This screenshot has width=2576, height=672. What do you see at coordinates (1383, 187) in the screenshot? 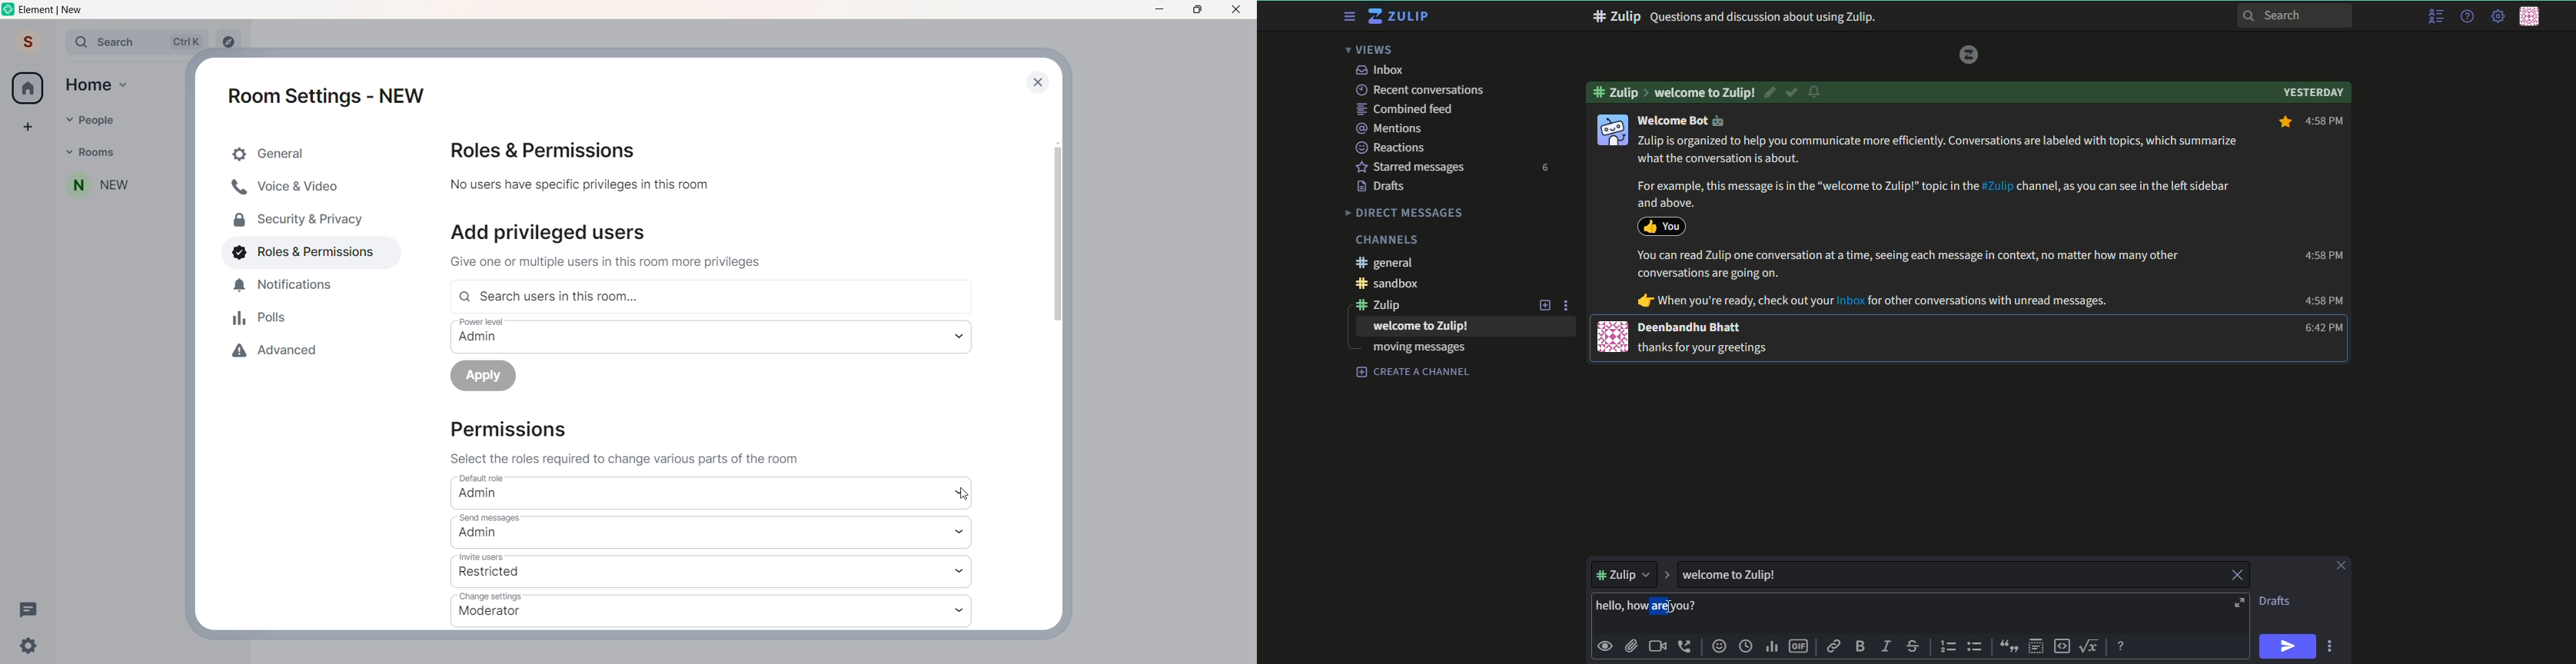
I see `Drafts` at bounding box center [1383, 187].